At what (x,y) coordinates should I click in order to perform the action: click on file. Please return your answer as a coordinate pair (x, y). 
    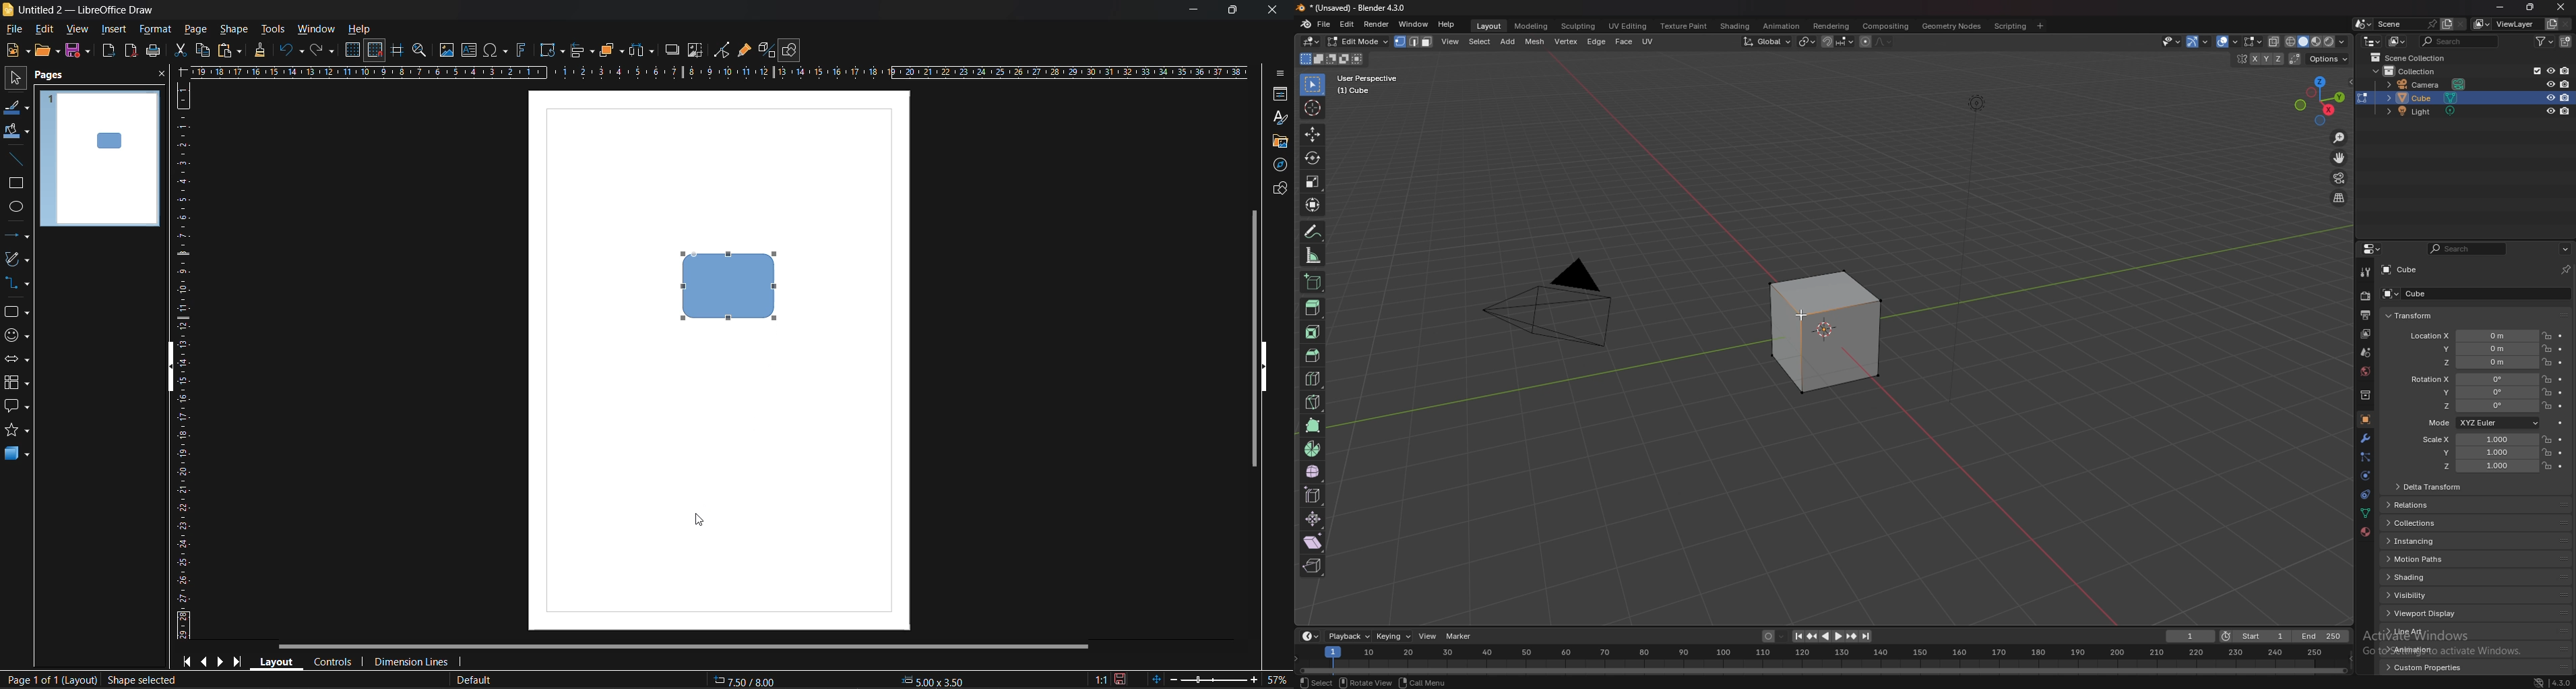
    Looking at the image, I should click on (16, 30).